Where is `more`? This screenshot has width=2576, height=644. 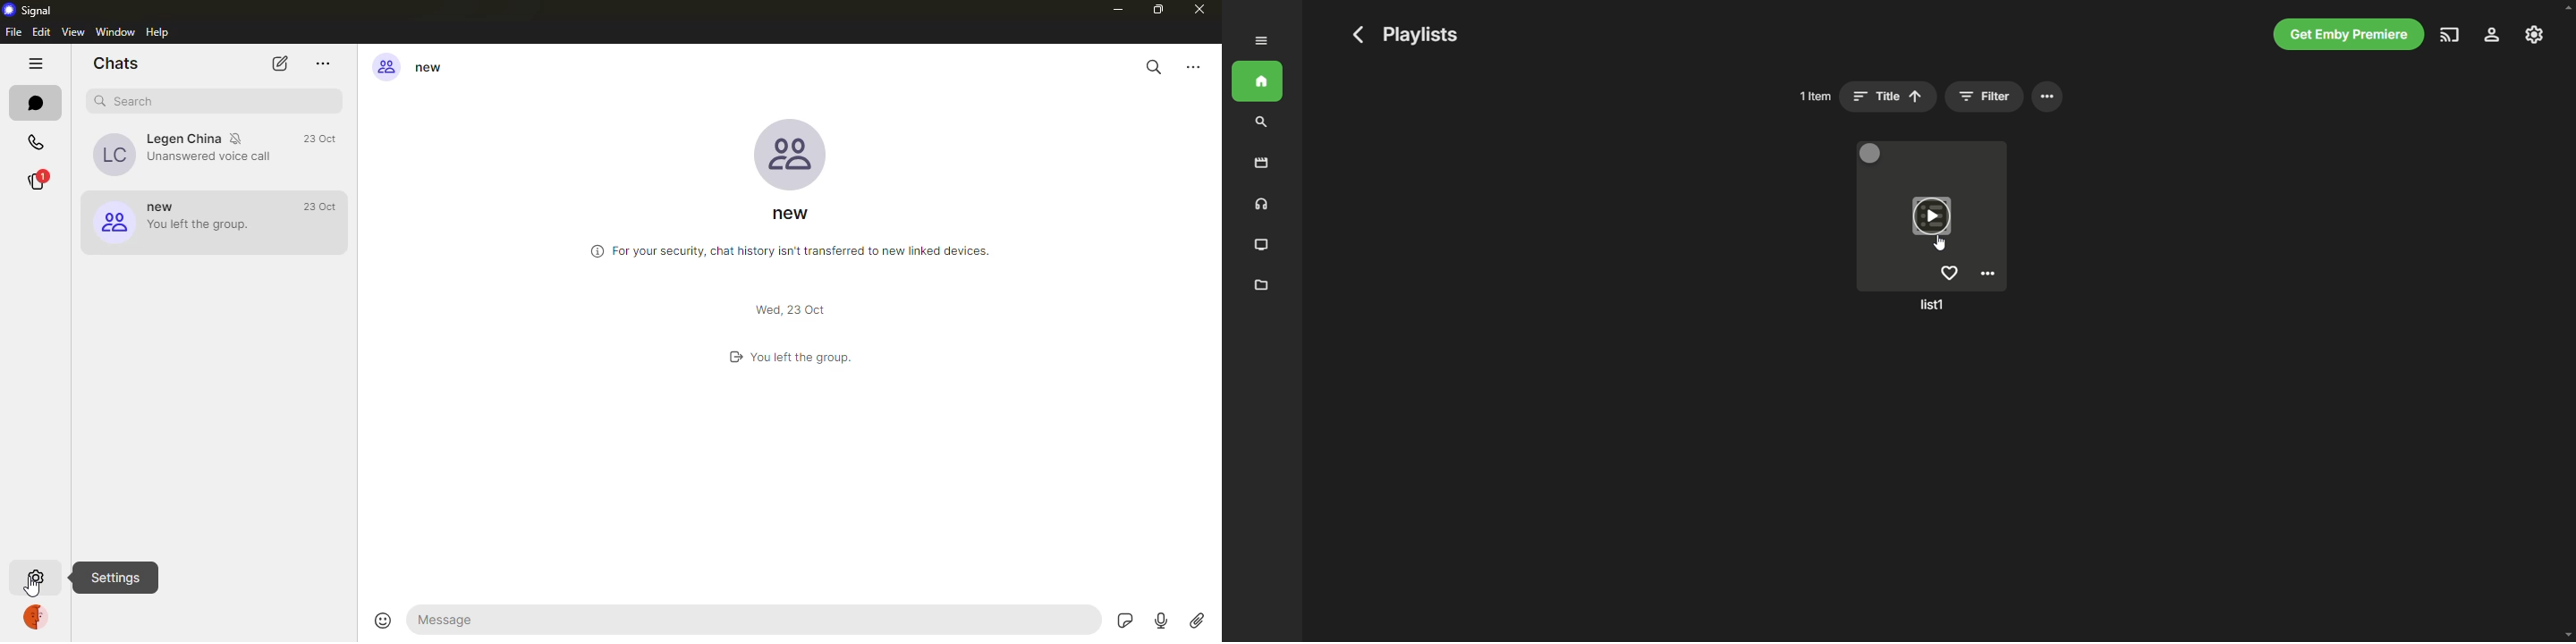
more is located at coordinates (321, 61).